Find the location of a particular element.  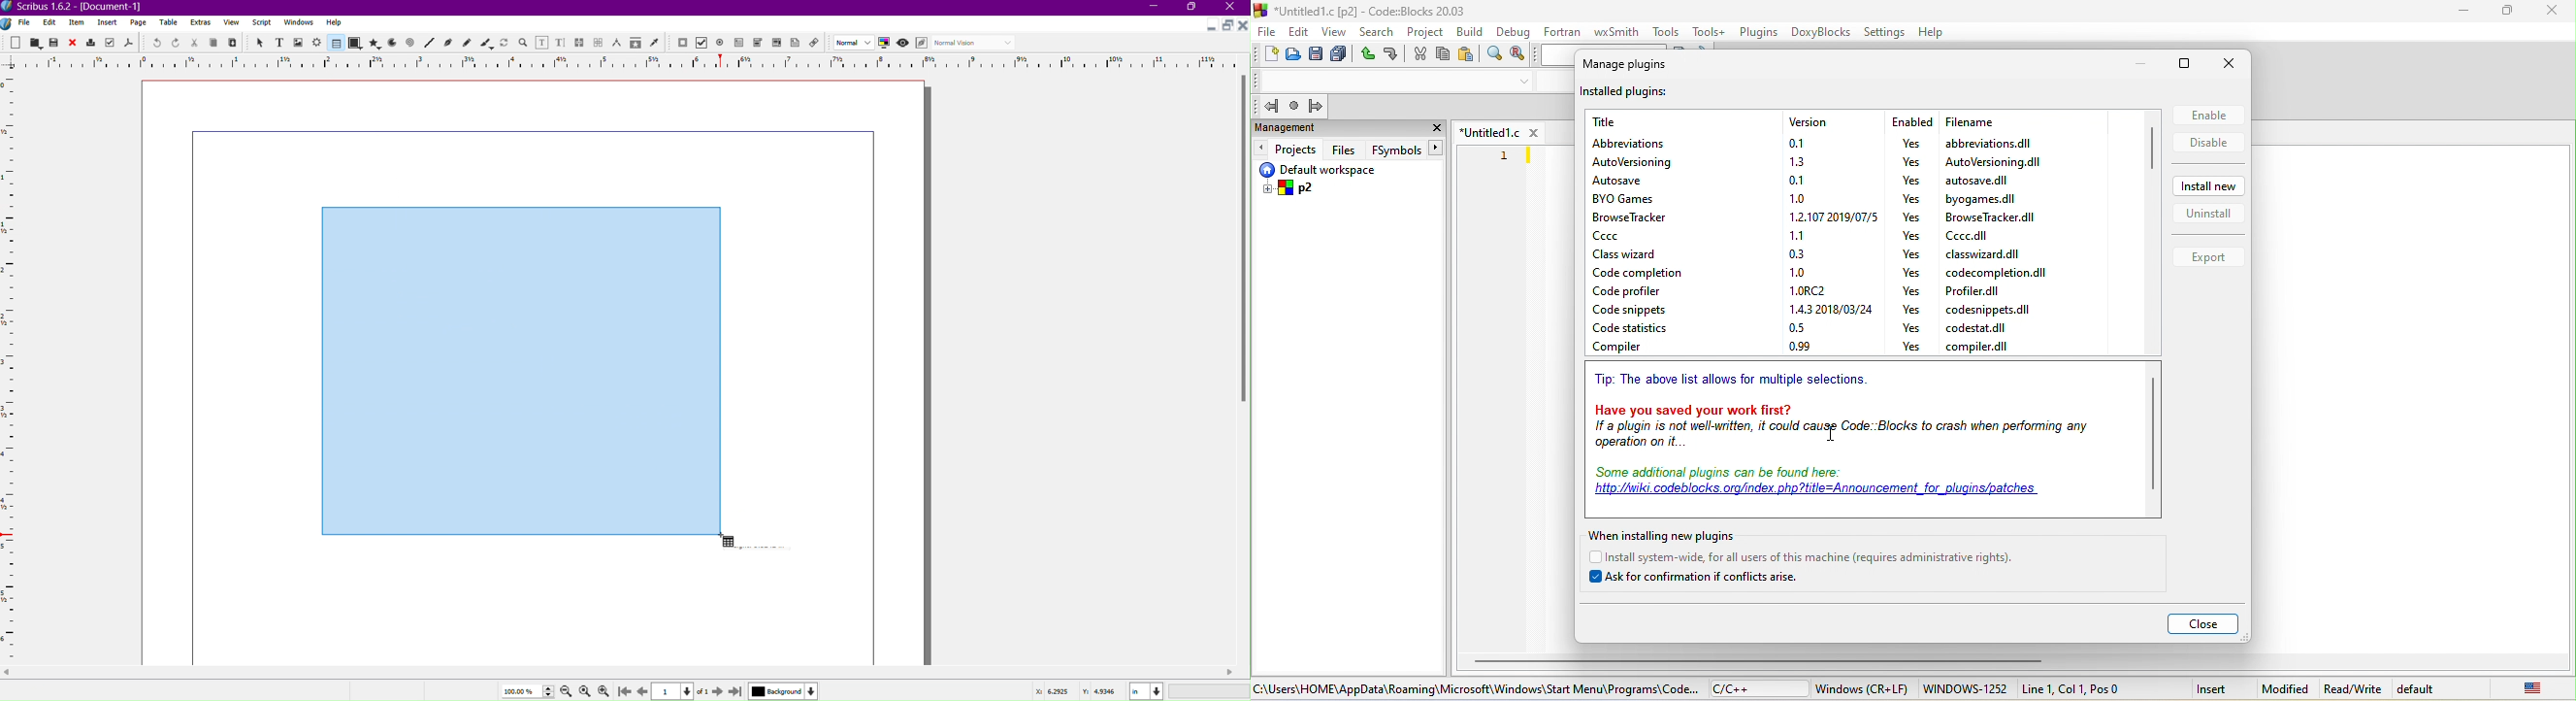

Next Page is located at coordinates (716, 691).